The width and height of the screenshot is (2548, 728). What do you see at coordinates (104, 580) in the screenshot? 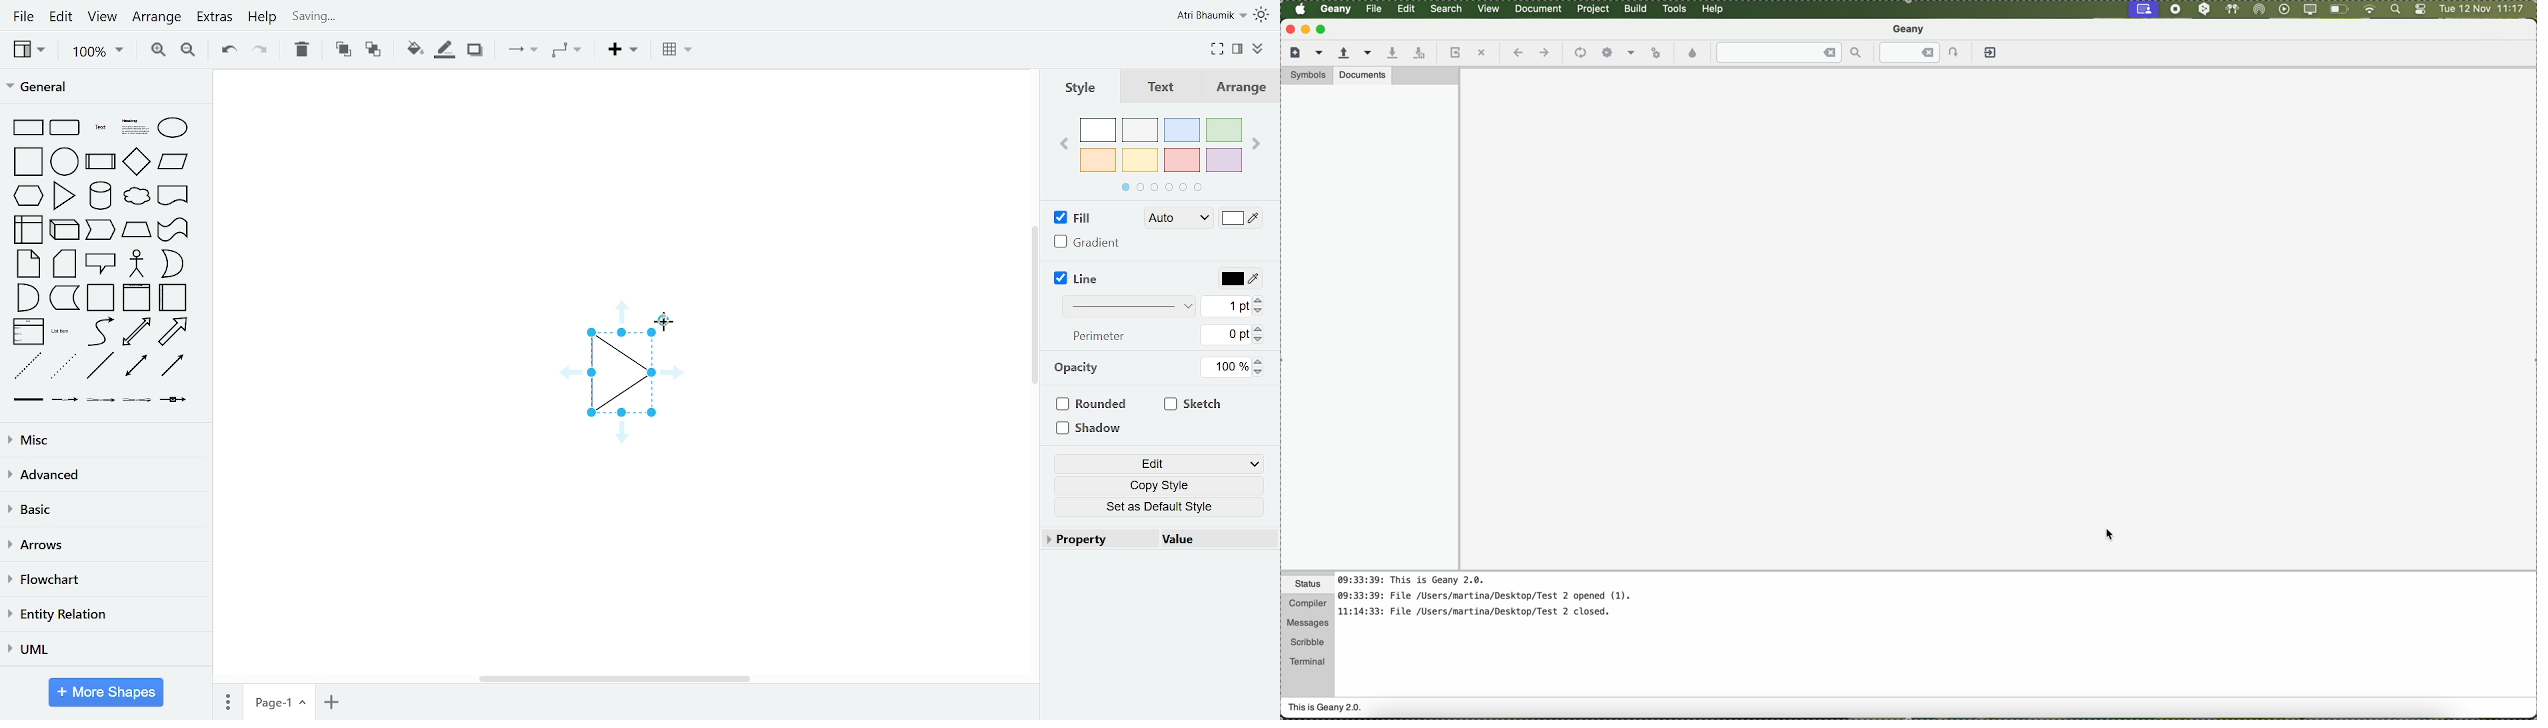
I see `flowchart` at bounding box center [104, 580].